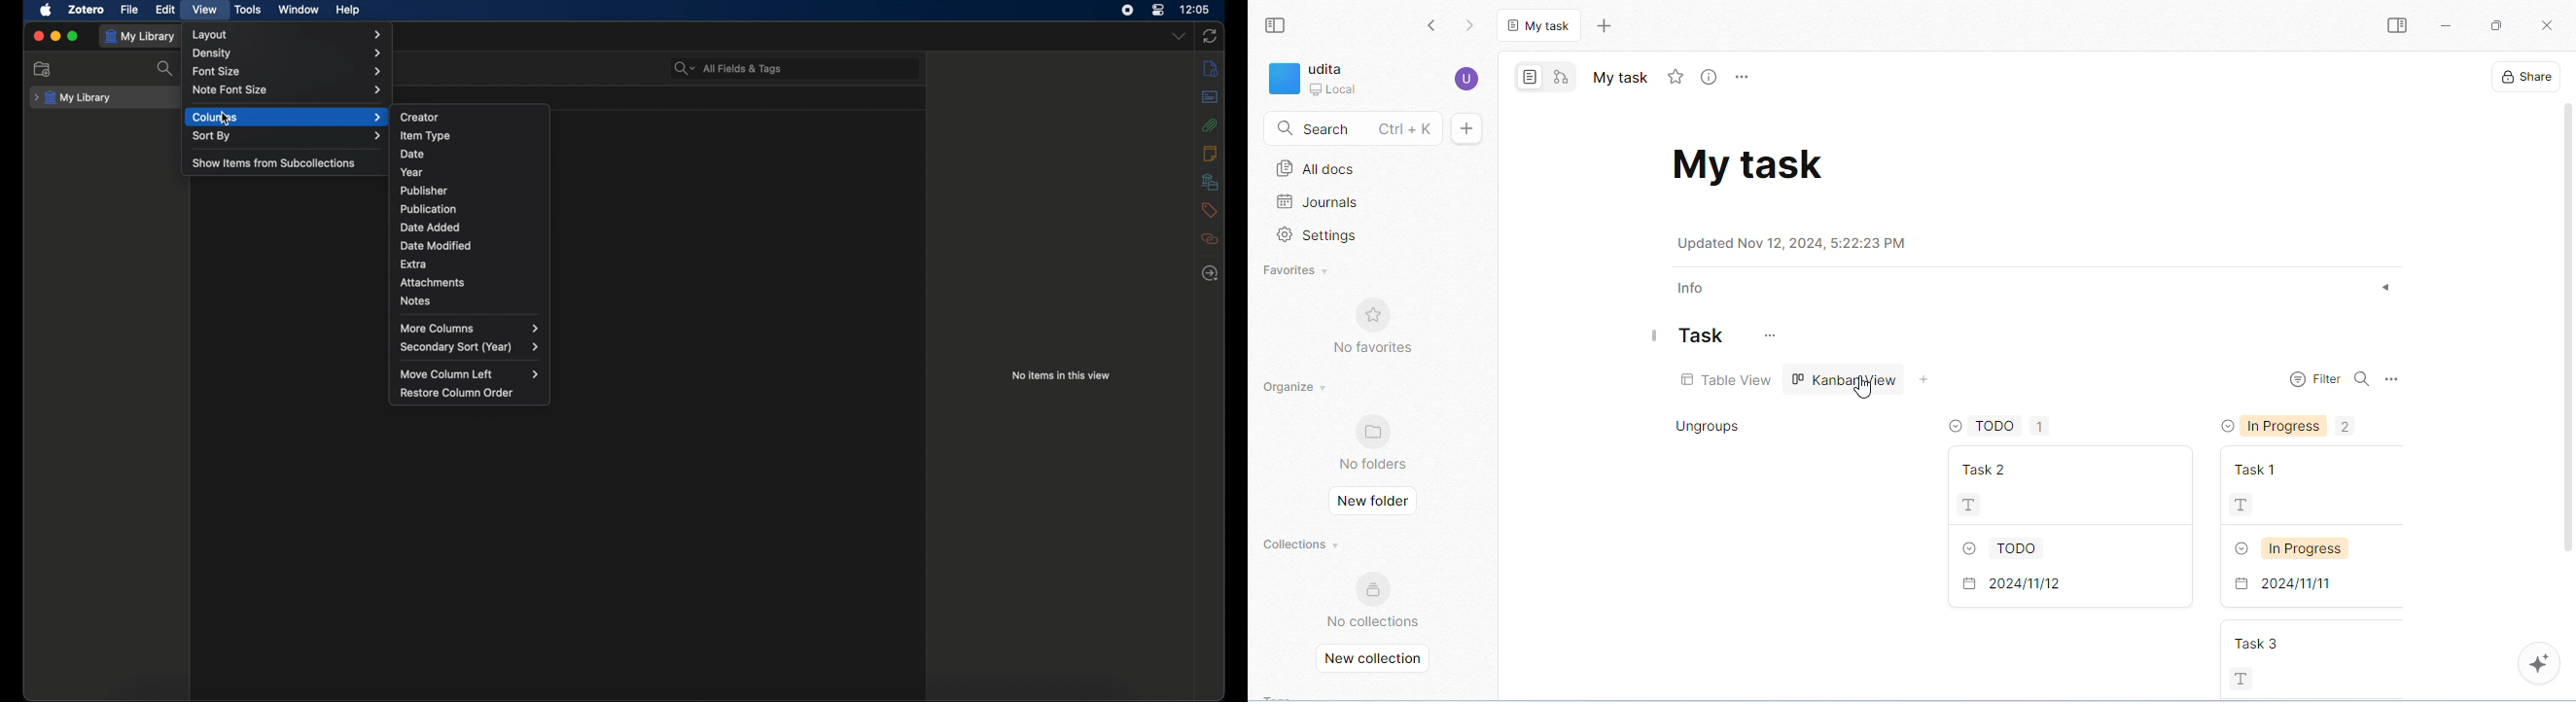 The height and width of the screenshot is (728, 2576). What do you see at coordinates (415, 300) in the screenshot?
I see `notes` at bounding box center [415, 300].